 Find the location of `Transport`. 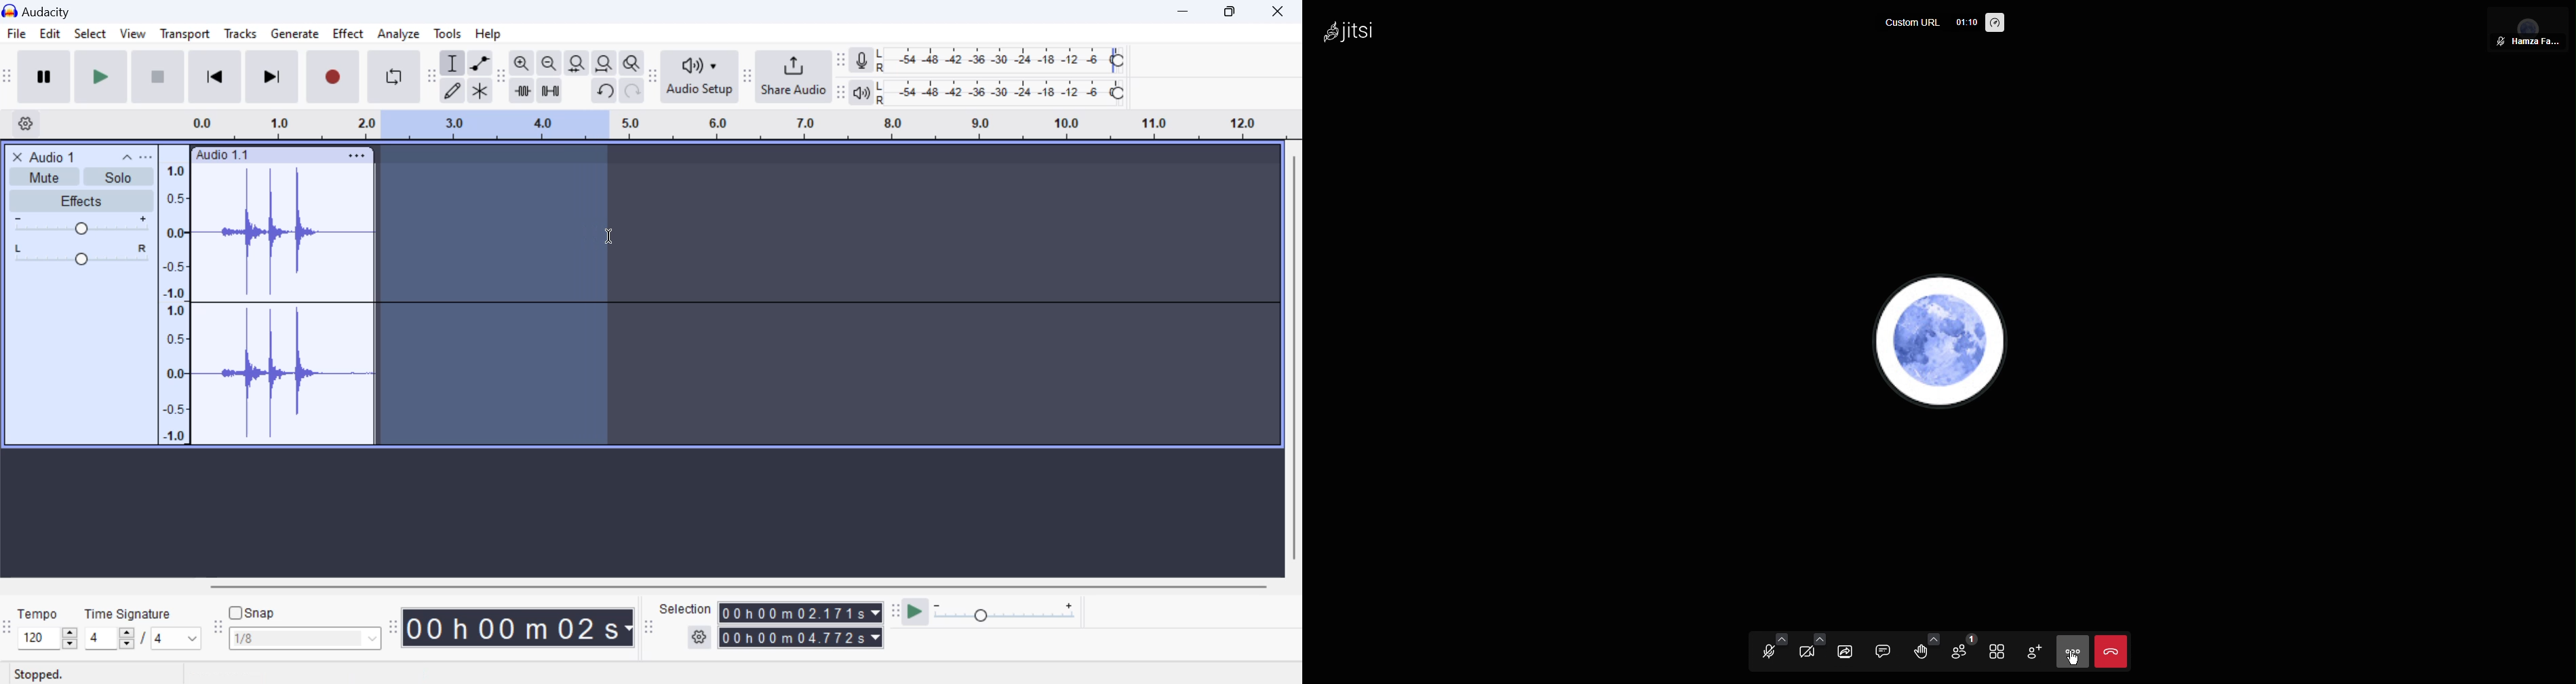

Transport is located at coordinates (184, 36).